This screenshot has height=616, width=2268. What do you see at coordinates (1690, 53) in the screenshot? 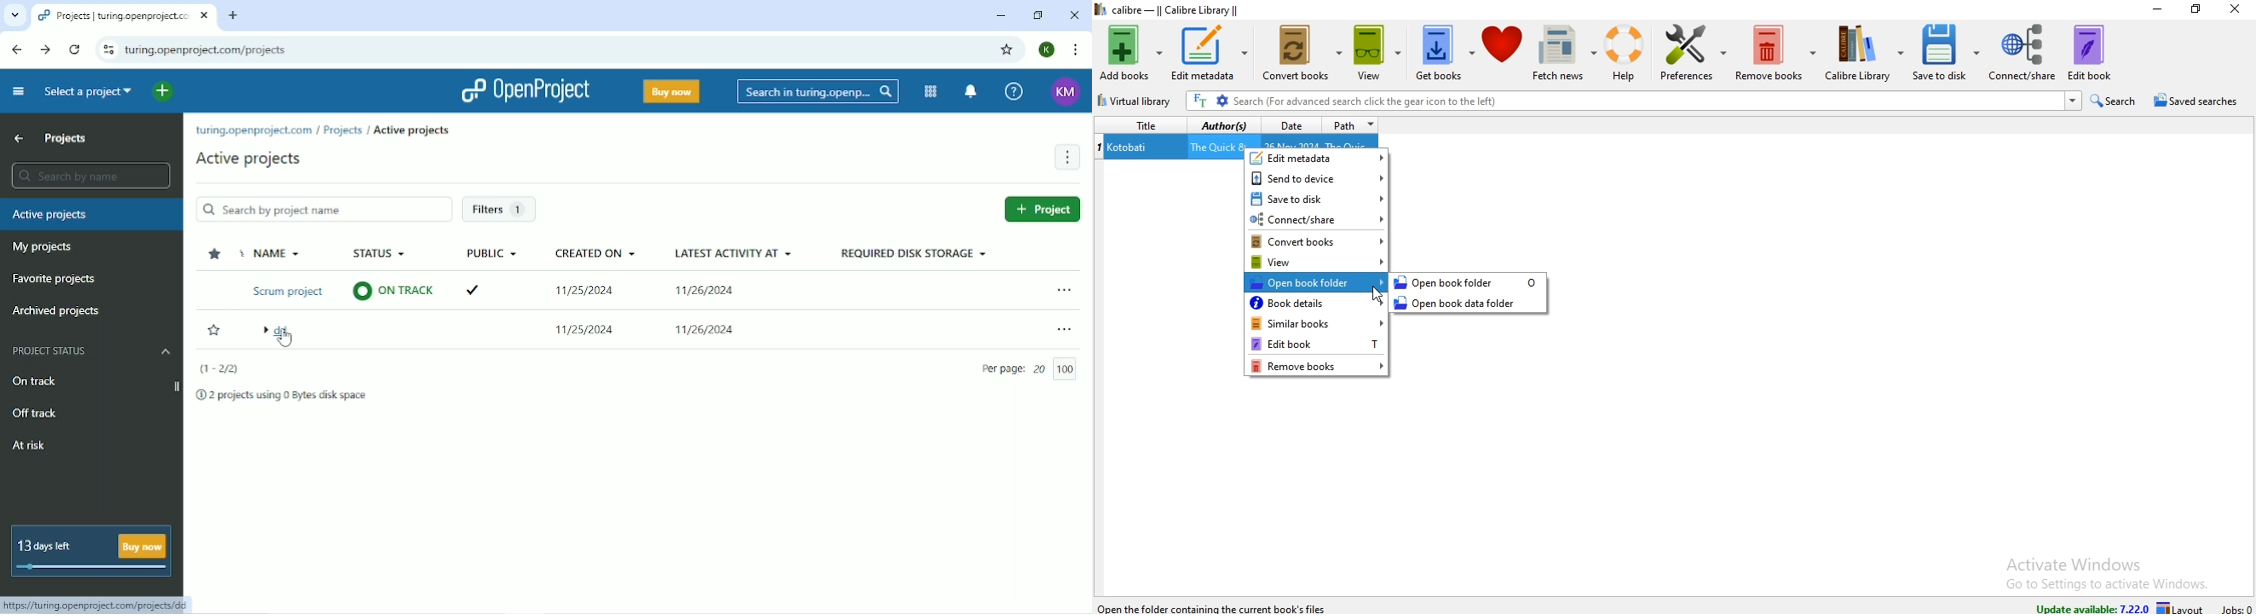
I see `preference` at bounding box center [1690, 53].